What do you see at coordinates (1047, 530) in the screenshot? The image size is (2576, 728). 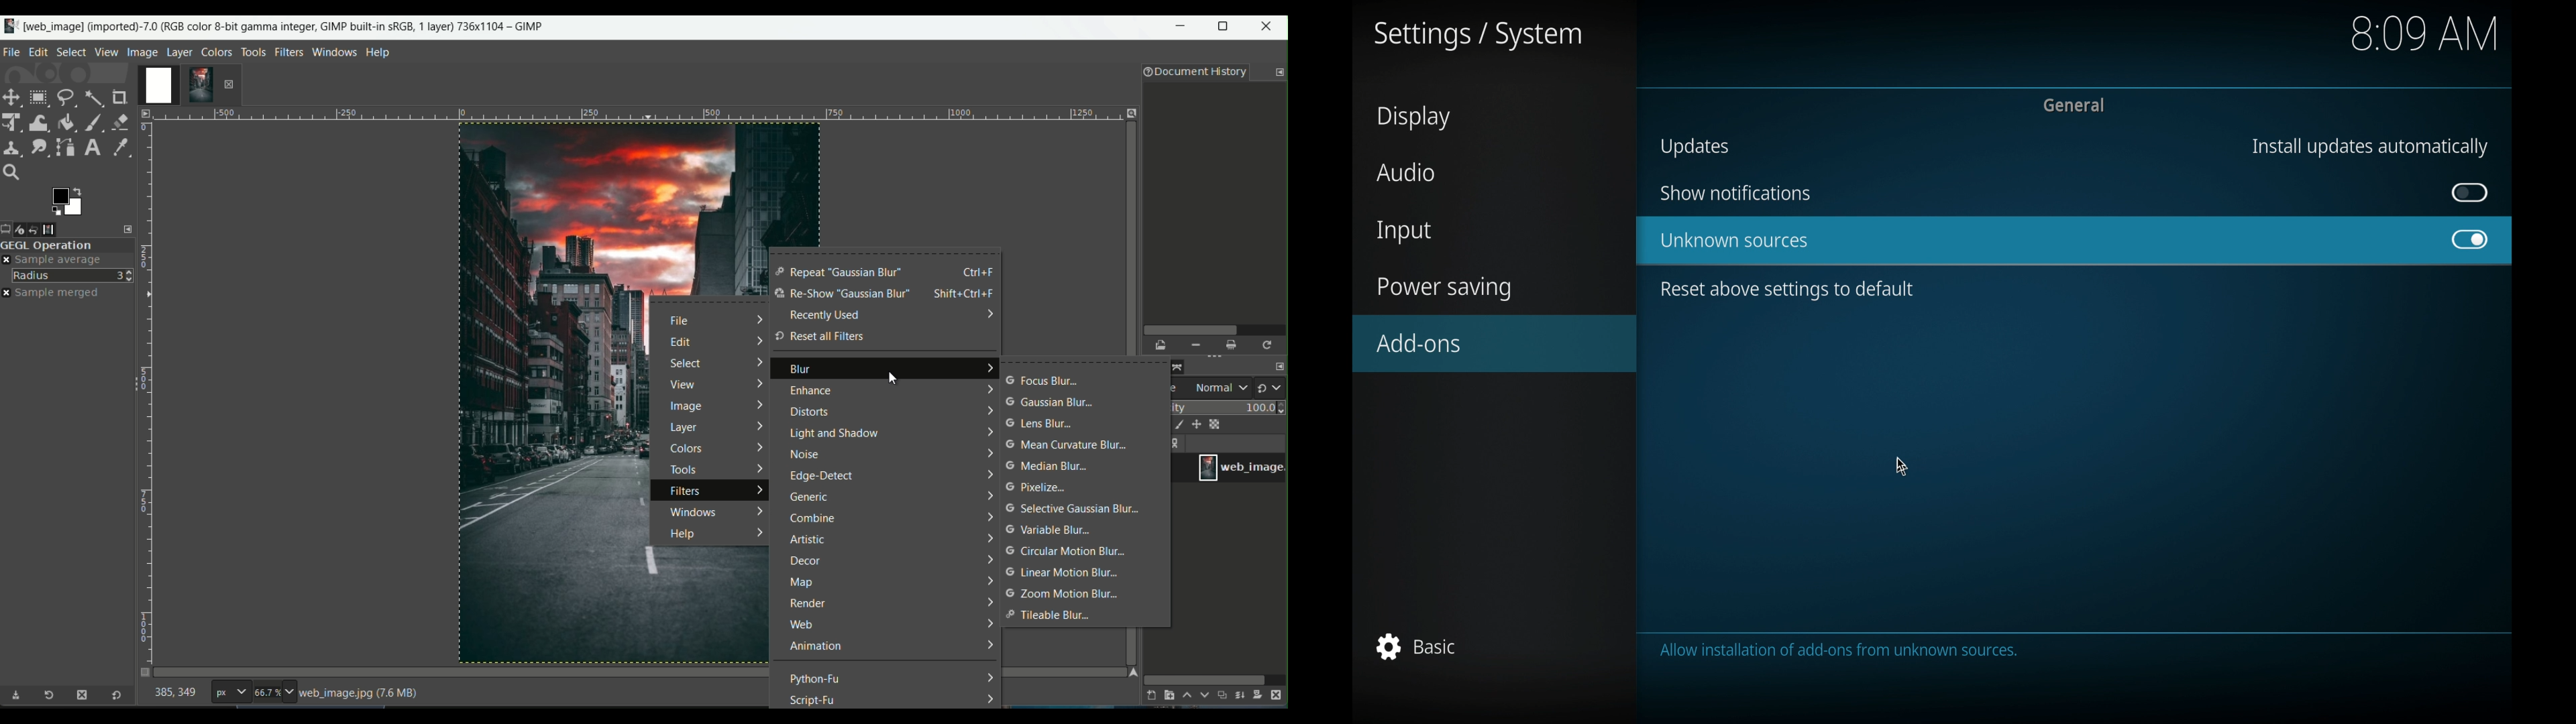 I see `variable blur` at bounding box center [1047, 530].